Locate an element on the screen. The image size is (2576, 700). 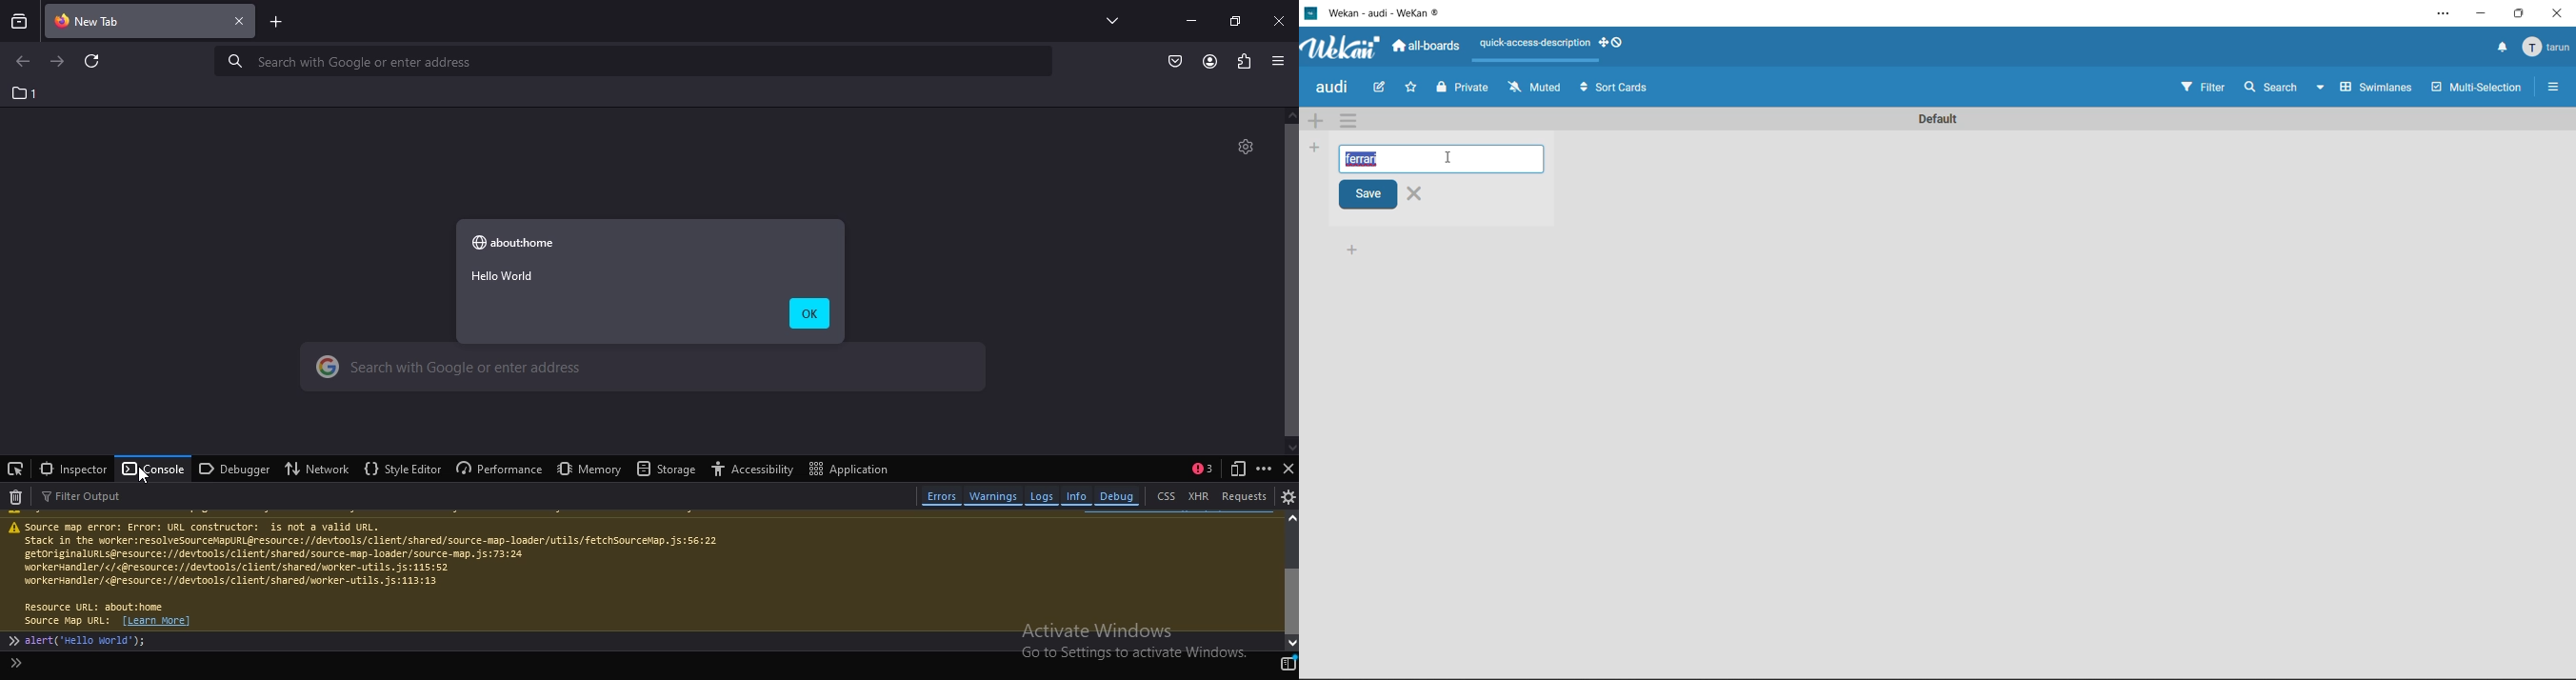
switch to multi line editor mode is located at coordinates (1288, 664).